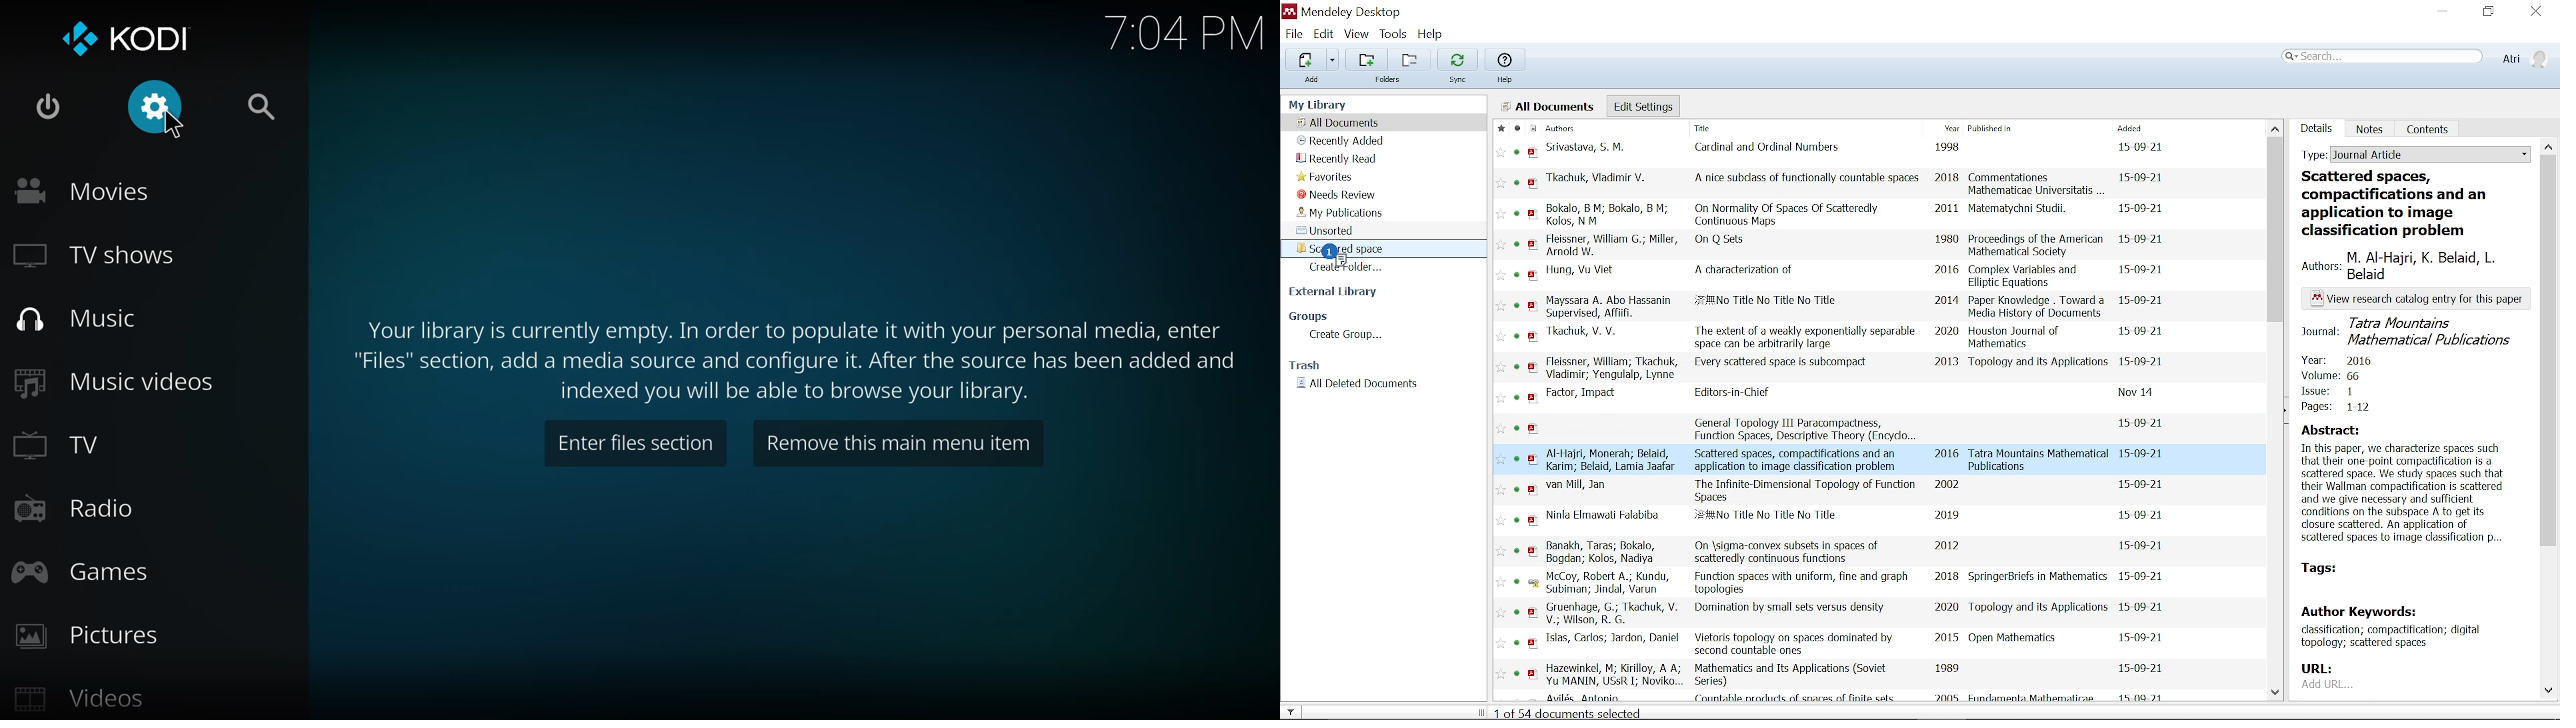 The image size is (2576, 728). What do you see at coordinates (1950, 148) in the screenshot?
I see `1998` at bounding box center [1950, 148].